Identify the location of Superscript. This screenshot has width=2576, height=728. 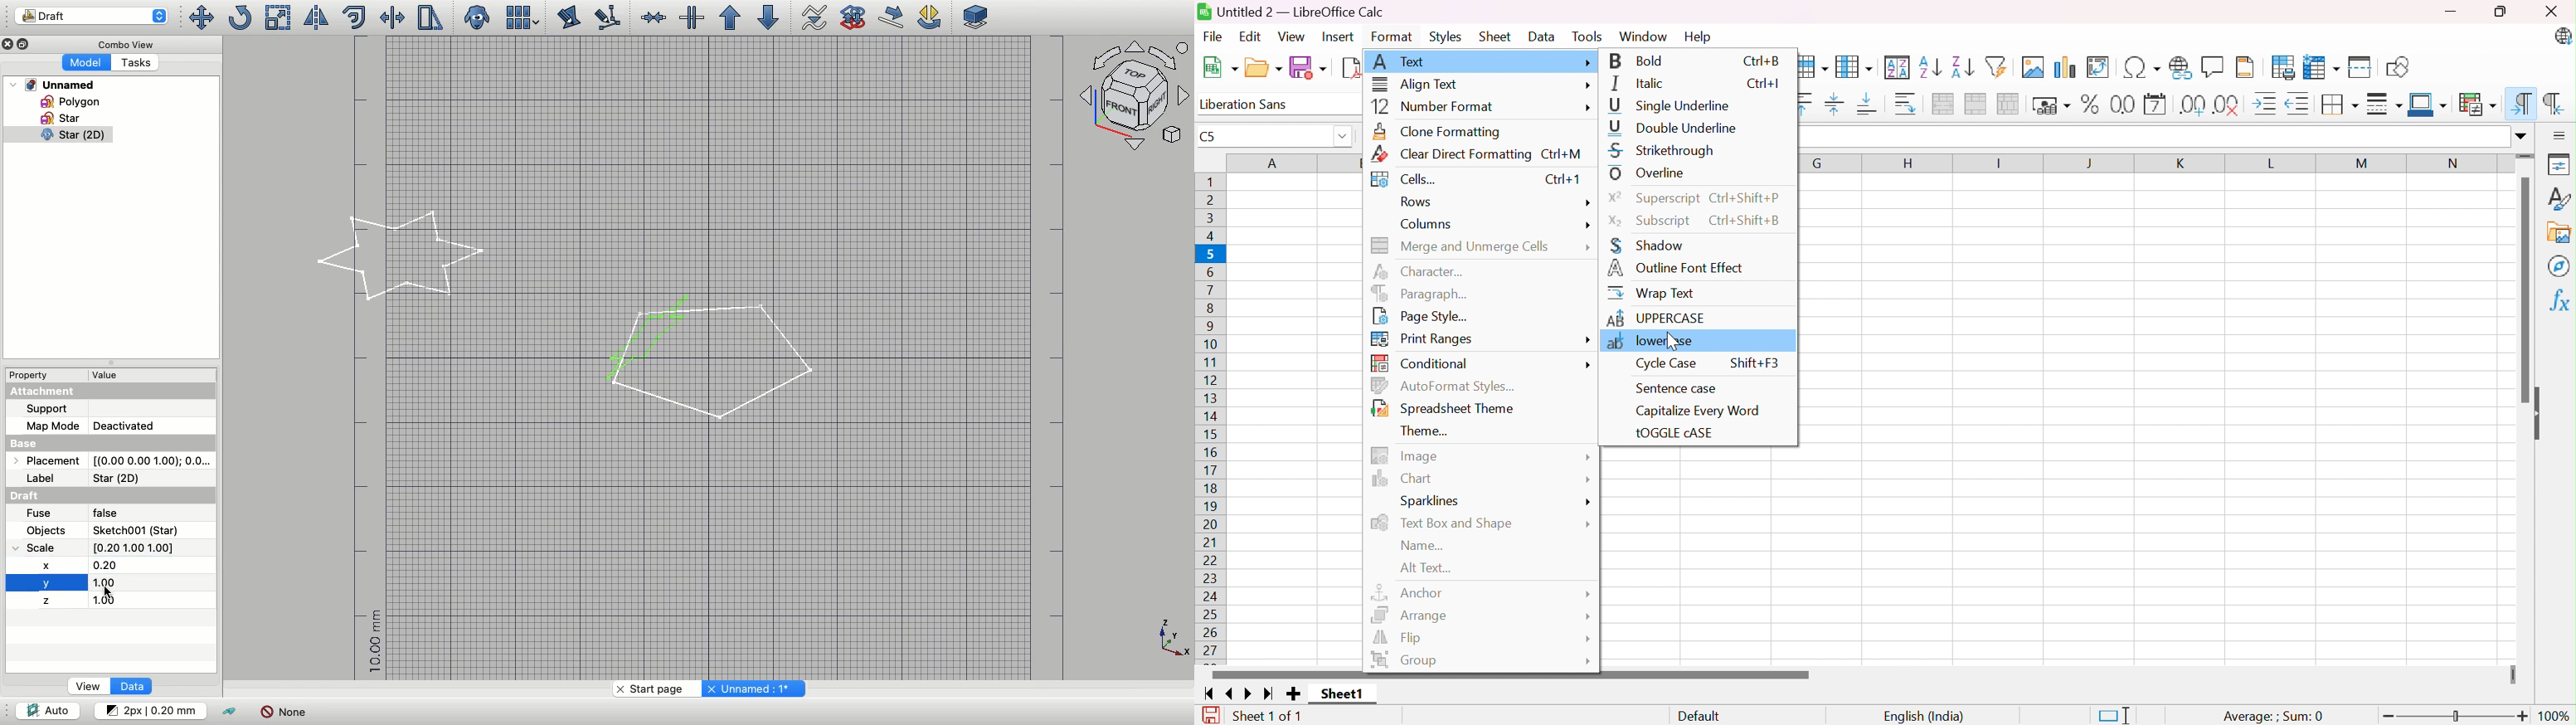
(1654, 197).